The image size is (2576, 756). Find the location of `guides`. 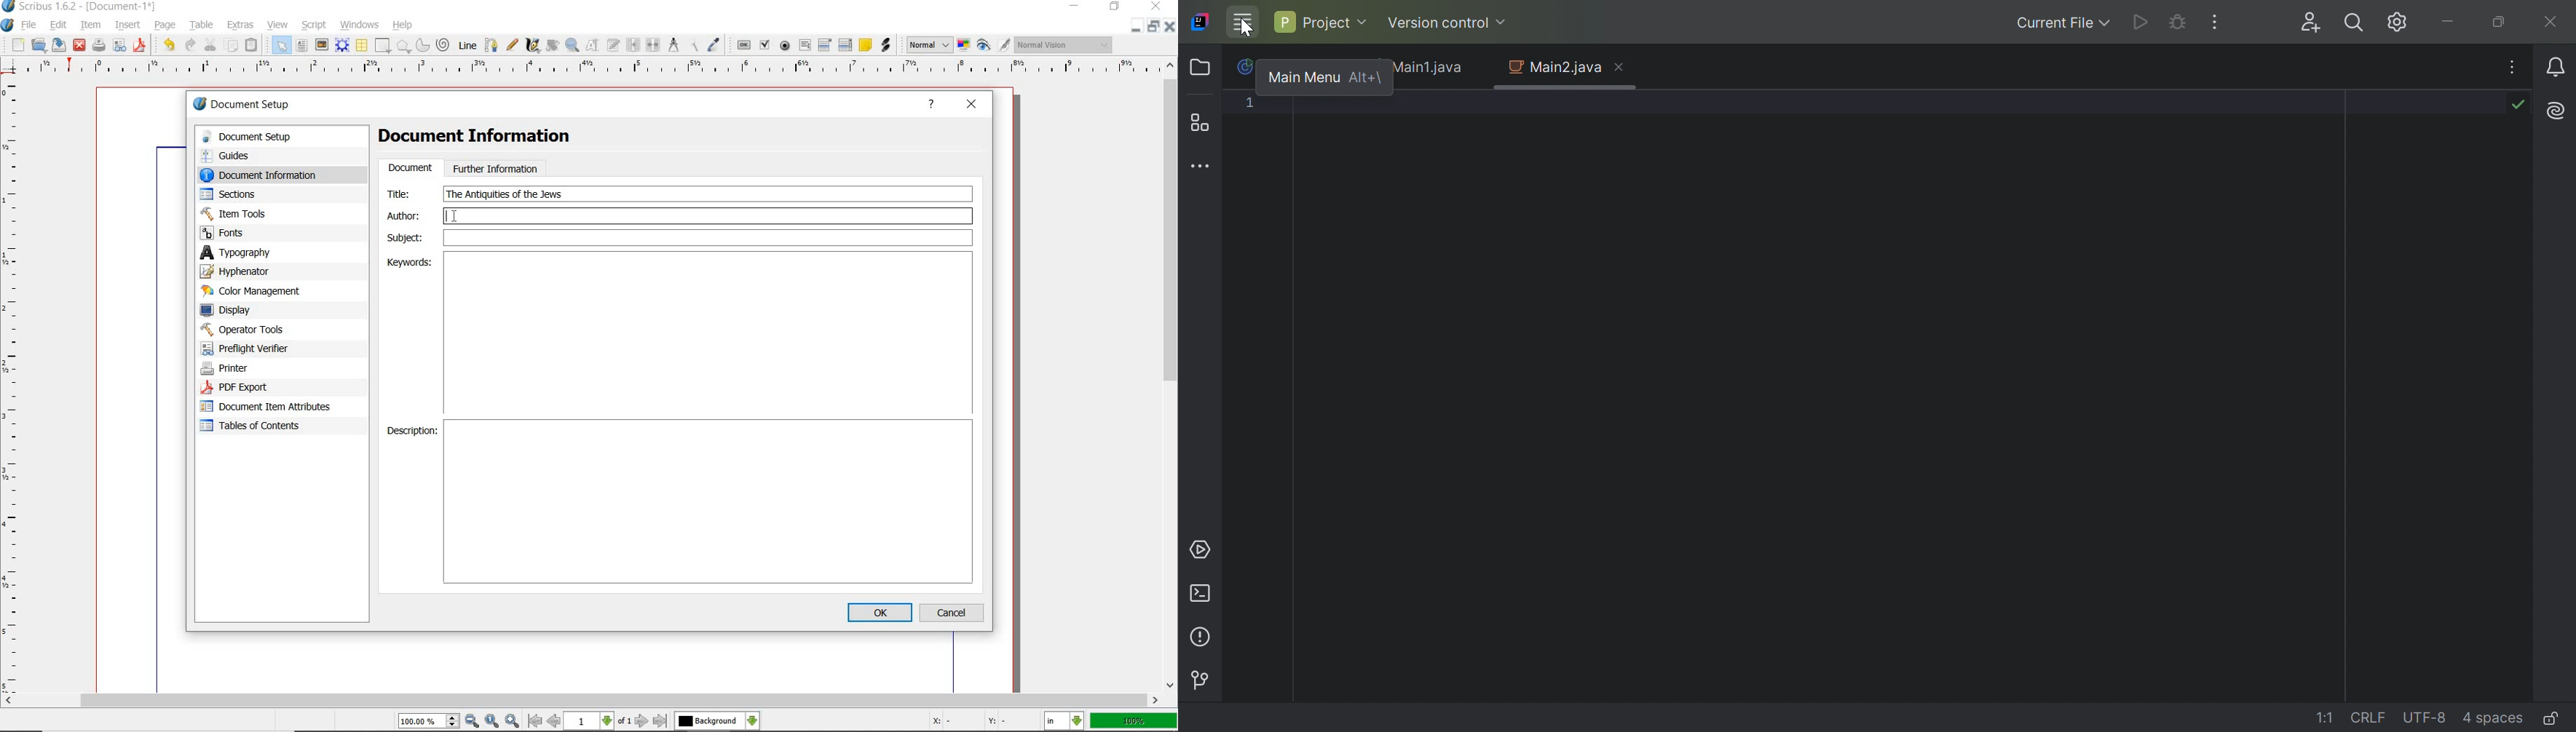

guides is located at coordinates (268, 155).